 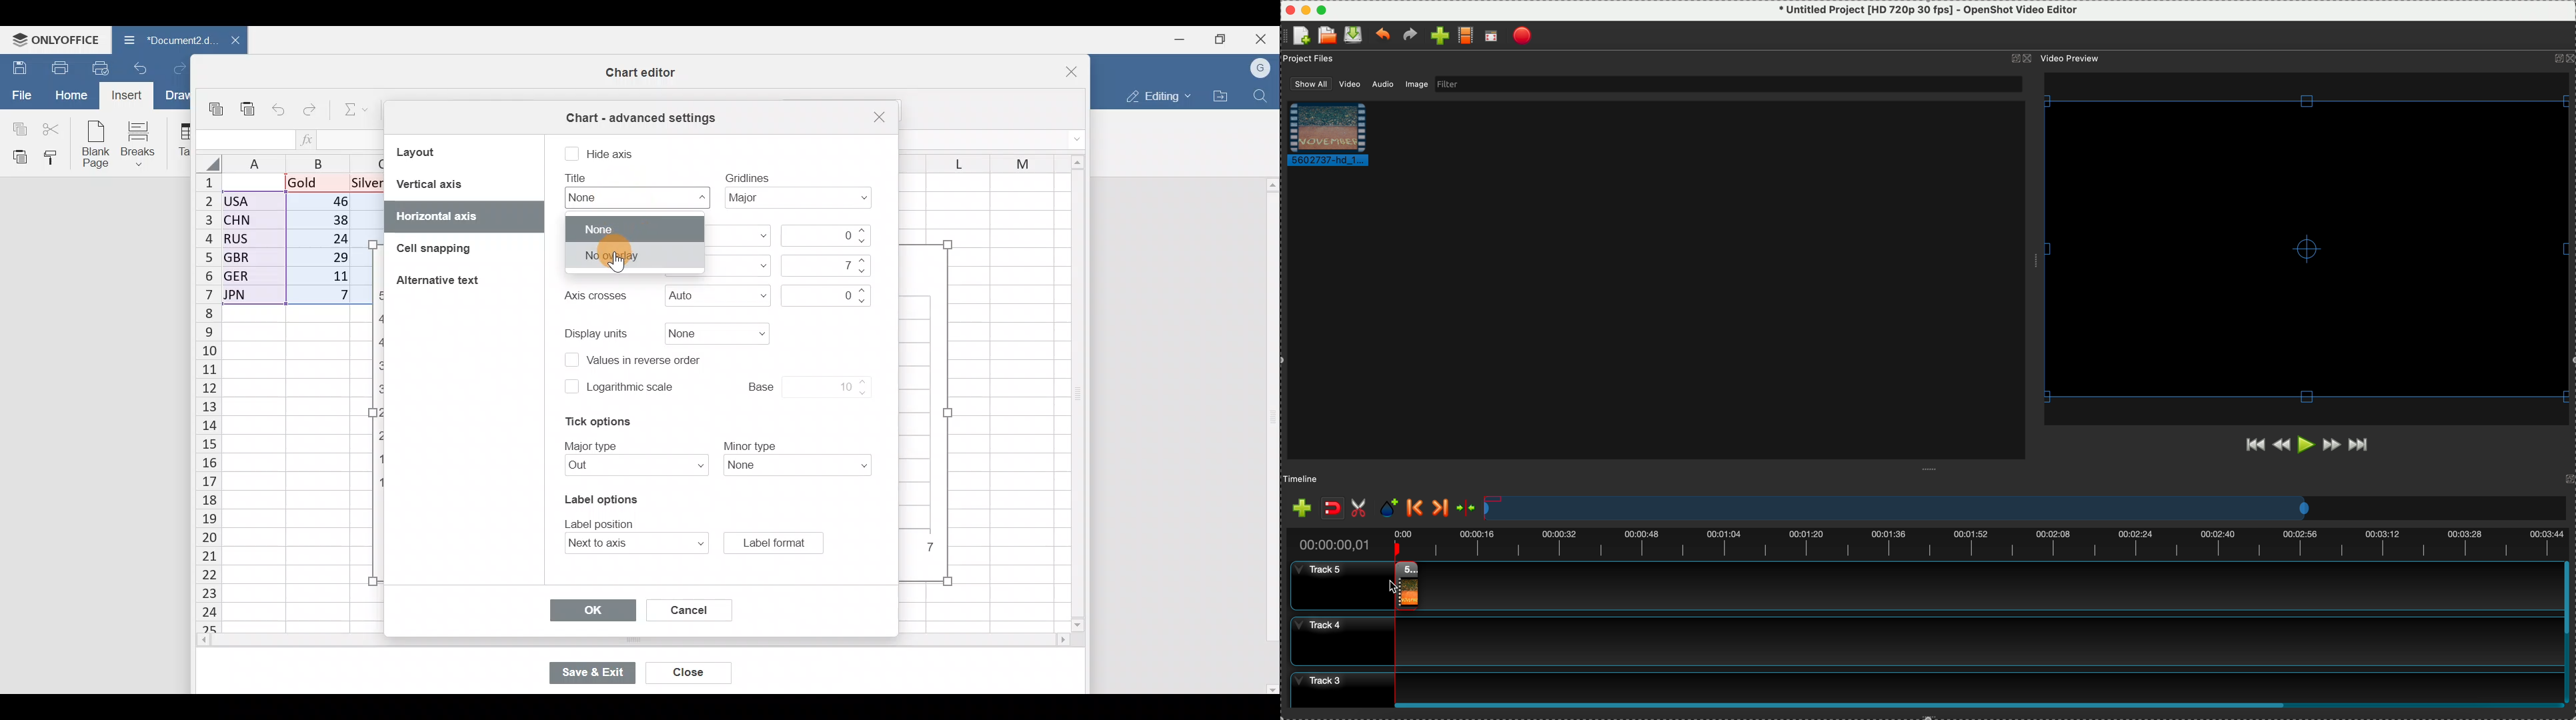 What do you see at coordinates (1524, 35) in the screenshot?
I see `export video` at bounding box center [1524, 35].